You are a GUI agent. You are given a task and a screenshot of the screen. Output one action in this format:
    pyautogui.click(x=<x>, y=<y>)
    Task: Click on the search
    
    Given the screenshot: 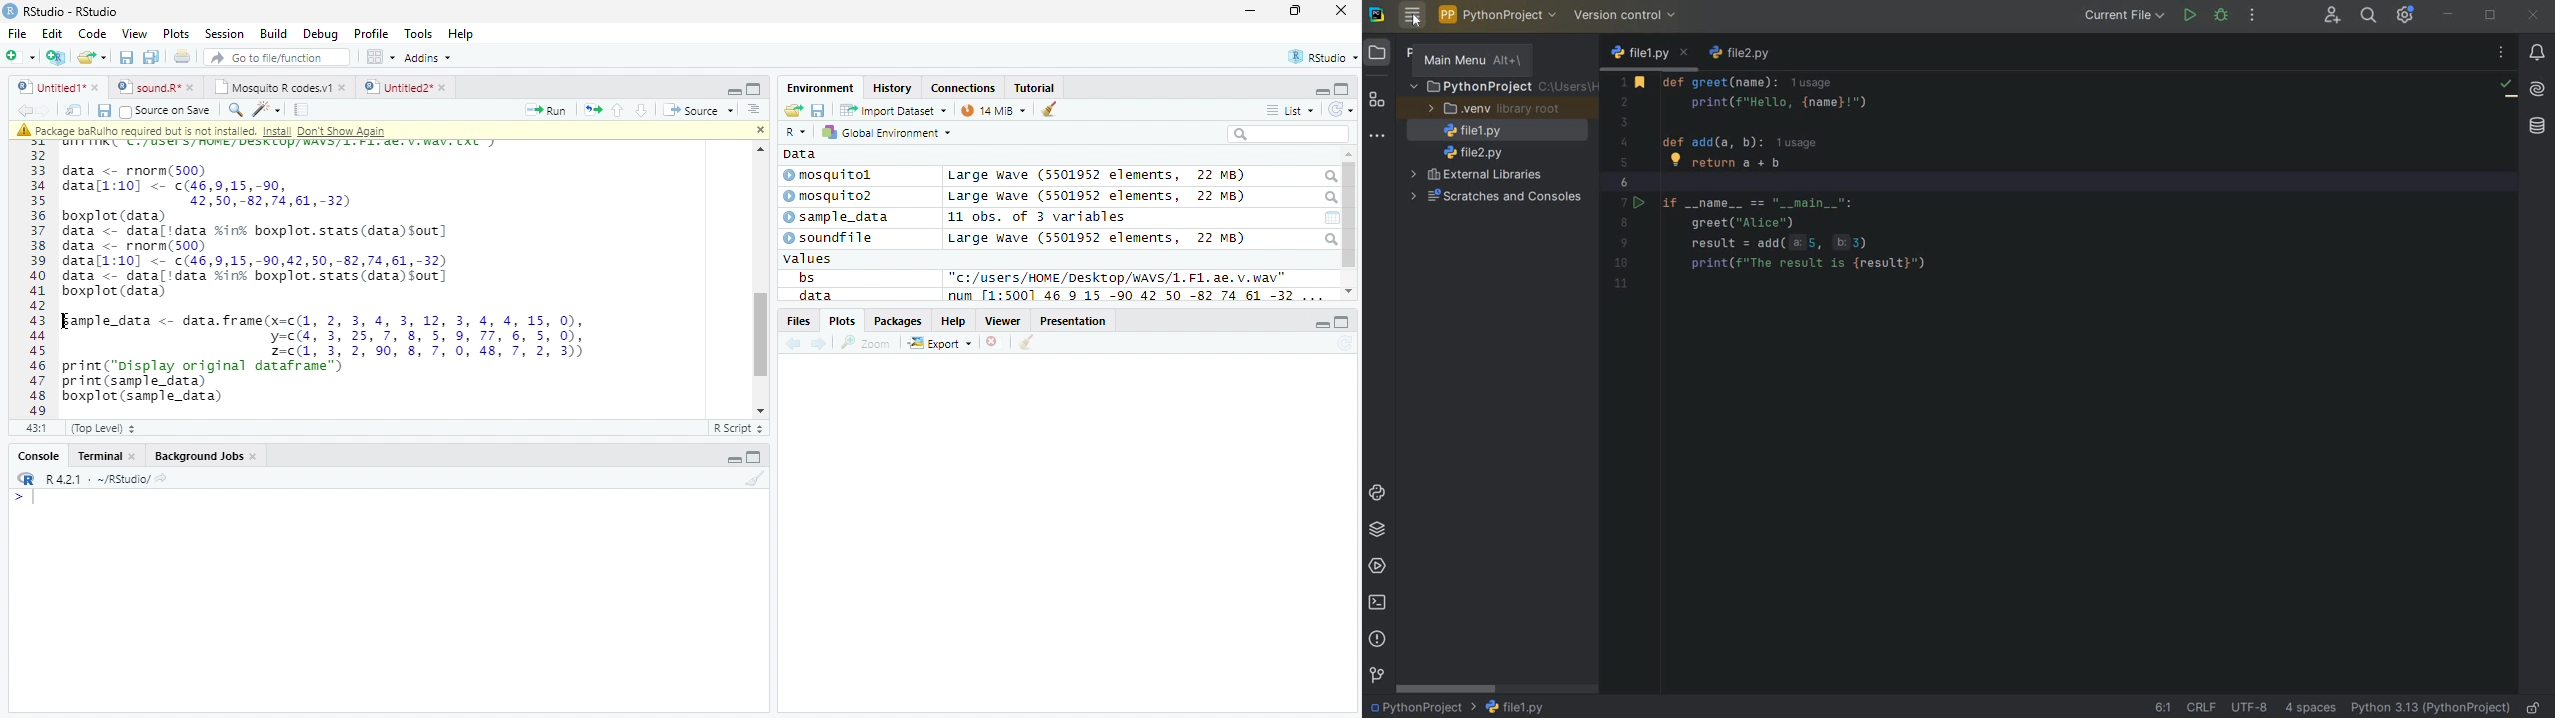 What is the action you would take?
    pyautogui.click(x=1330, y=239)
    